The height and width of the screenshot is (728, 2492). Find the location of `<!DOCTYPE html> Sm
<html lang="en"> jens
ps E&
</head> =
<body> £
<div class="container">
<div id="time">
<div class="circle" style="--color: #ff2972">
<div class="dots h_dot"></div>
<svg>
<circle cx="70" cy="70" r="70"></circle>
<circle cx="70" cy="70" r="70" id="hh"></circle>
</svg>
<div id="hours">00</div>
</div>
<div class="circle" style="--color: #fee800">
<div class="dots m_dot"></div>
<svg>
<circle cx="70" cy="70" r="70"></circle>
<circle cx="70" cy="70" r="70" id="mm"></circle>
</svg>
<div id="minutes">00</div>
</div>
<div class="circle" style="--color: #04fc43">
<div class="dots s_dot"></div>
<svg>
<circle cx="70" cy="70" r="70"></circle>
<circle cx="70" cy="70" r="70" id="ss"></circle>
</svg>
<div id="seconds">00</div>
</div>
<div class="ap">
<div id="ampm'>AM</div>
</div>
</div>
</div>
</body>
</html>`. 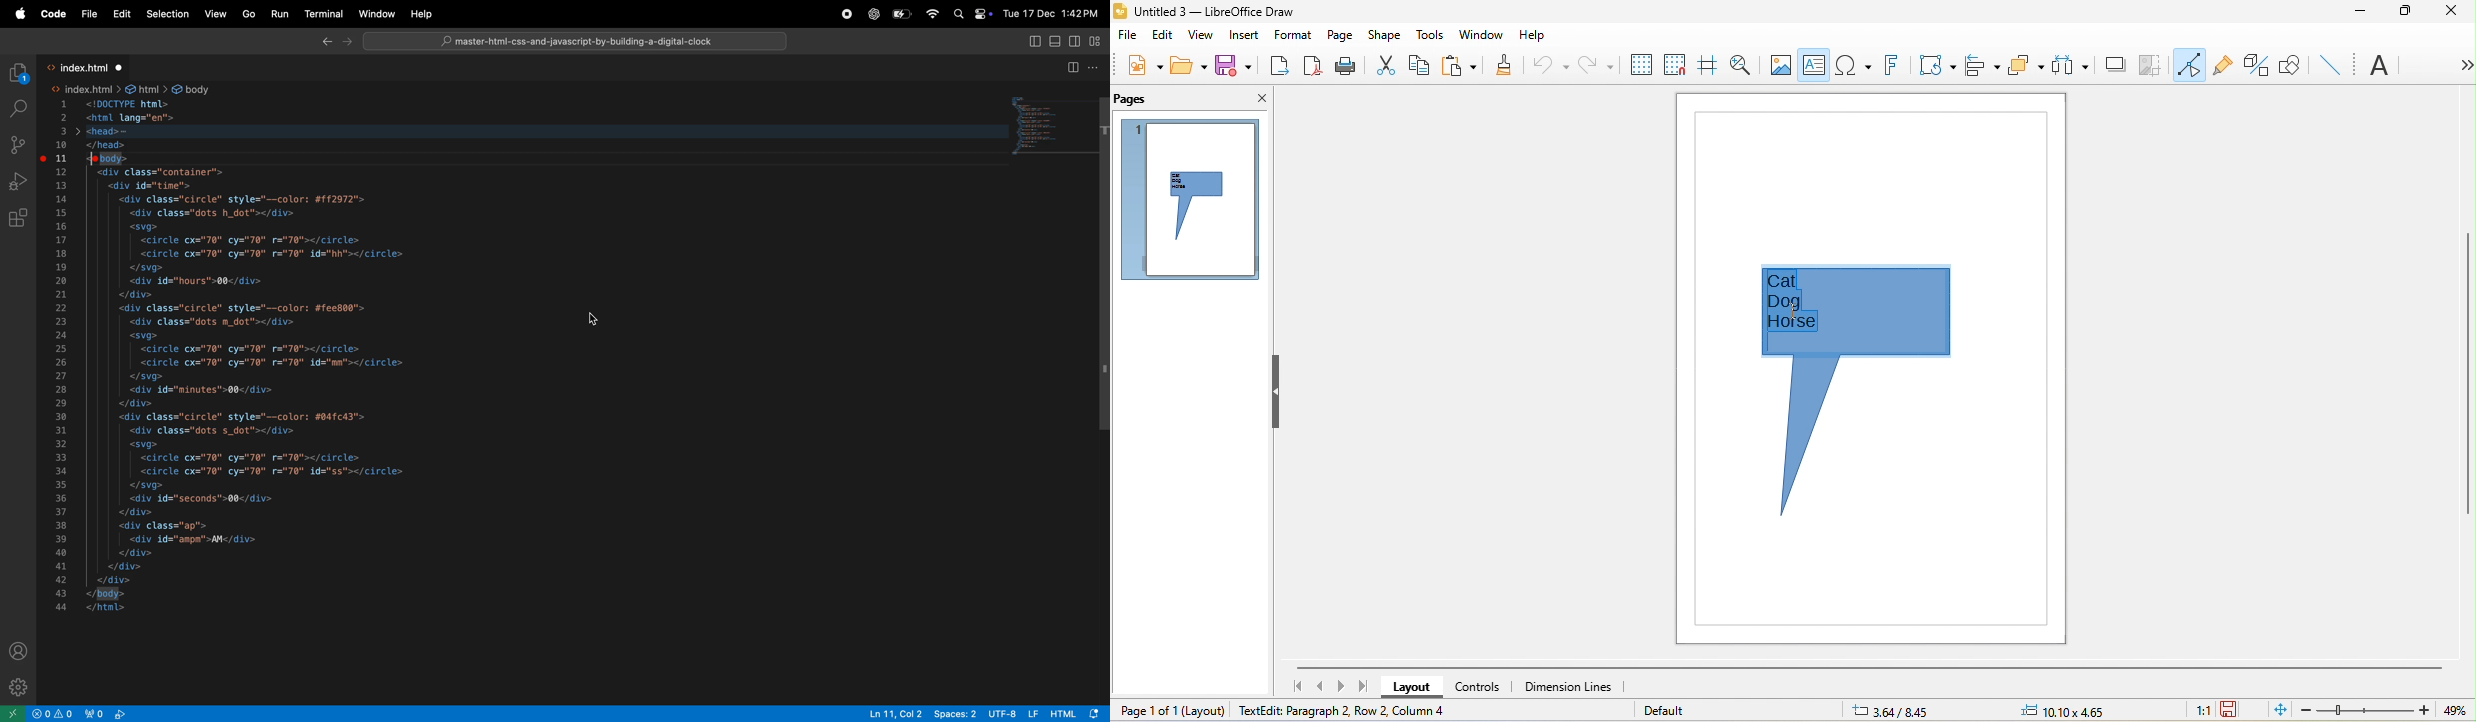

<!DOCTYPE html> Sm
<html lang="en"> jens
ps E&
</head> =
<body> £
<div class="container">
<div id="time">
<div class="circle" style="--color: #ff2972">
<div class="dots h_dot"></div>
<svg>
<circle cx="70" cy="70" r="70"></circle>
<circle cx="70" cy="70" r="70" id="hh"></circle>
</svg>
<div id="hours">00</div>
</div>
<div class="circle" style="--color: #fee800">
<div class="dots m_dot"></div>
<svg>
<circle cx="70" cy="70" r="70"></circle>
<circle cx="70" cy="70" r="70" id="mm"></circle>
</svg>
<div id="minutes">00</div>
</div>
<div class="circle" style="--color: #04fc43">
<div class="dots s_dot"></div>
<svg>
<circle cx="70" cy="70" r="70"></circle>
<circle cx="70" cy="70" r="70" id="ss"></circle>
</svg>
<div id="seconds">00</div>
</div>
<div class="ap">
<div id="ampm'>AM</div>
</div>
</div>
</div>
</body>
</html> is located at coordinates (310, 356).